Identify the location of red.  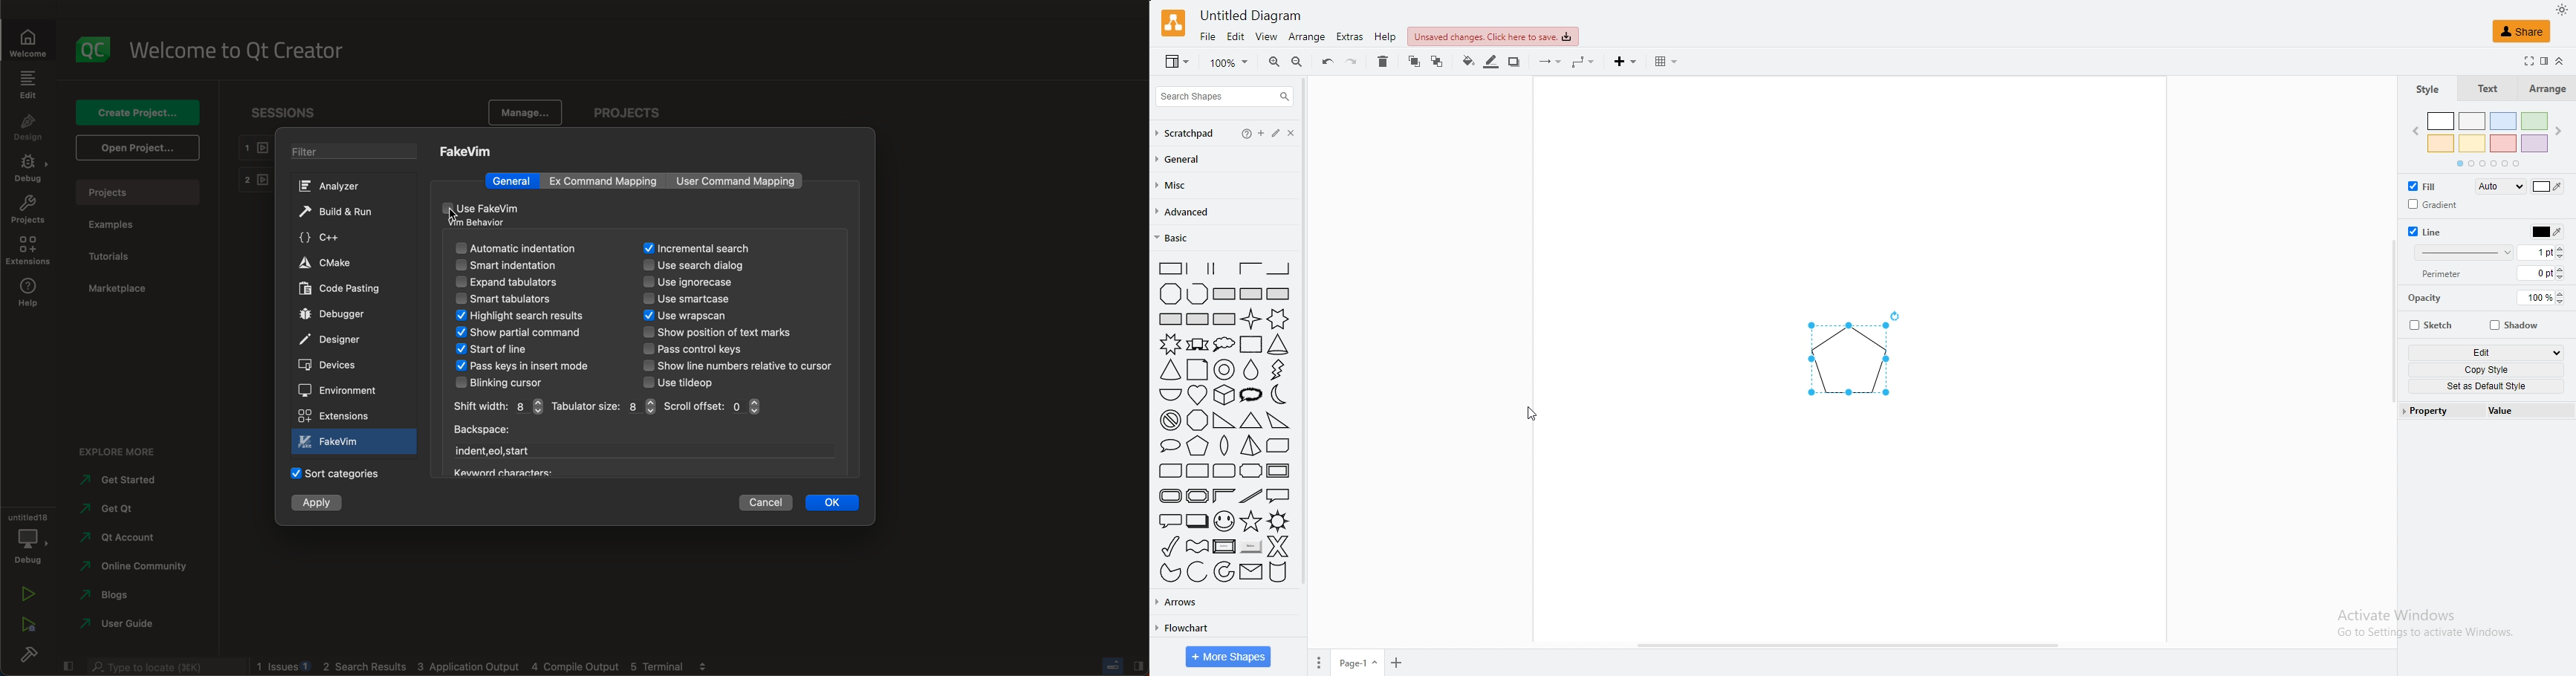
(2503, 143).